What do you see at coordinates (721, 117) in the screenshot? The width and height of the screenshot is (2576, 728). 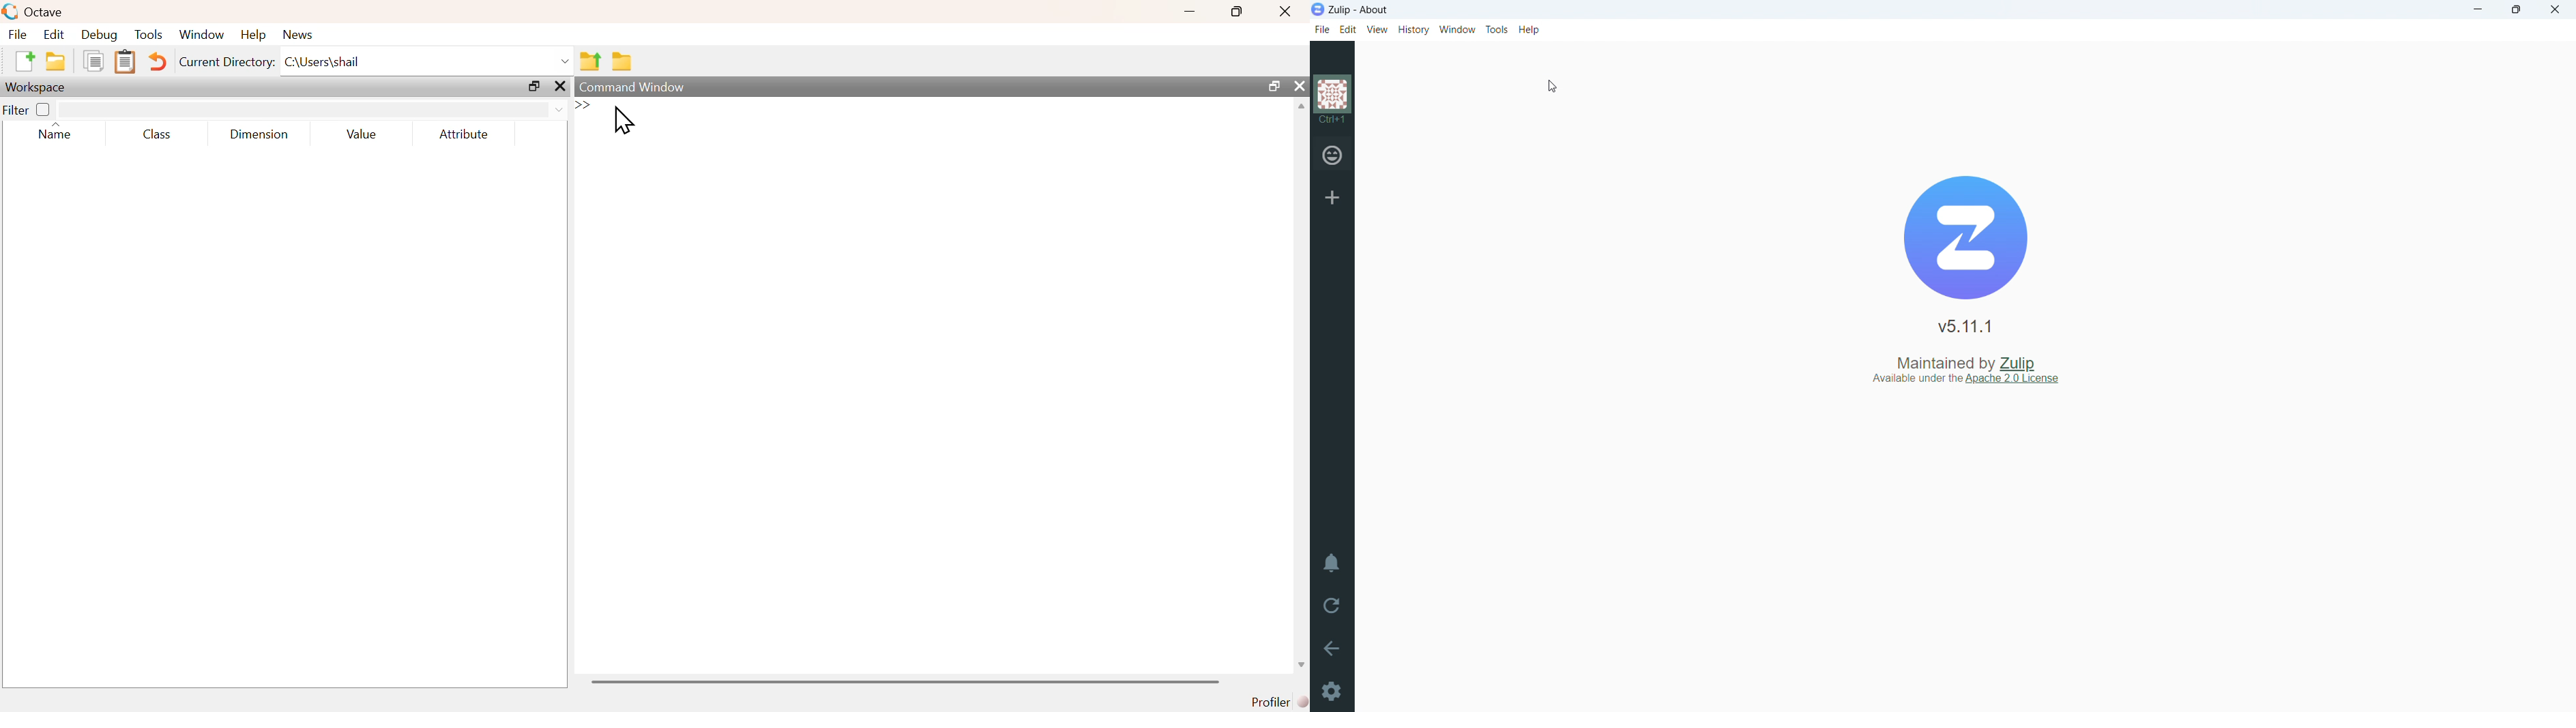 I see `commands` at bounding box center [721, 117].